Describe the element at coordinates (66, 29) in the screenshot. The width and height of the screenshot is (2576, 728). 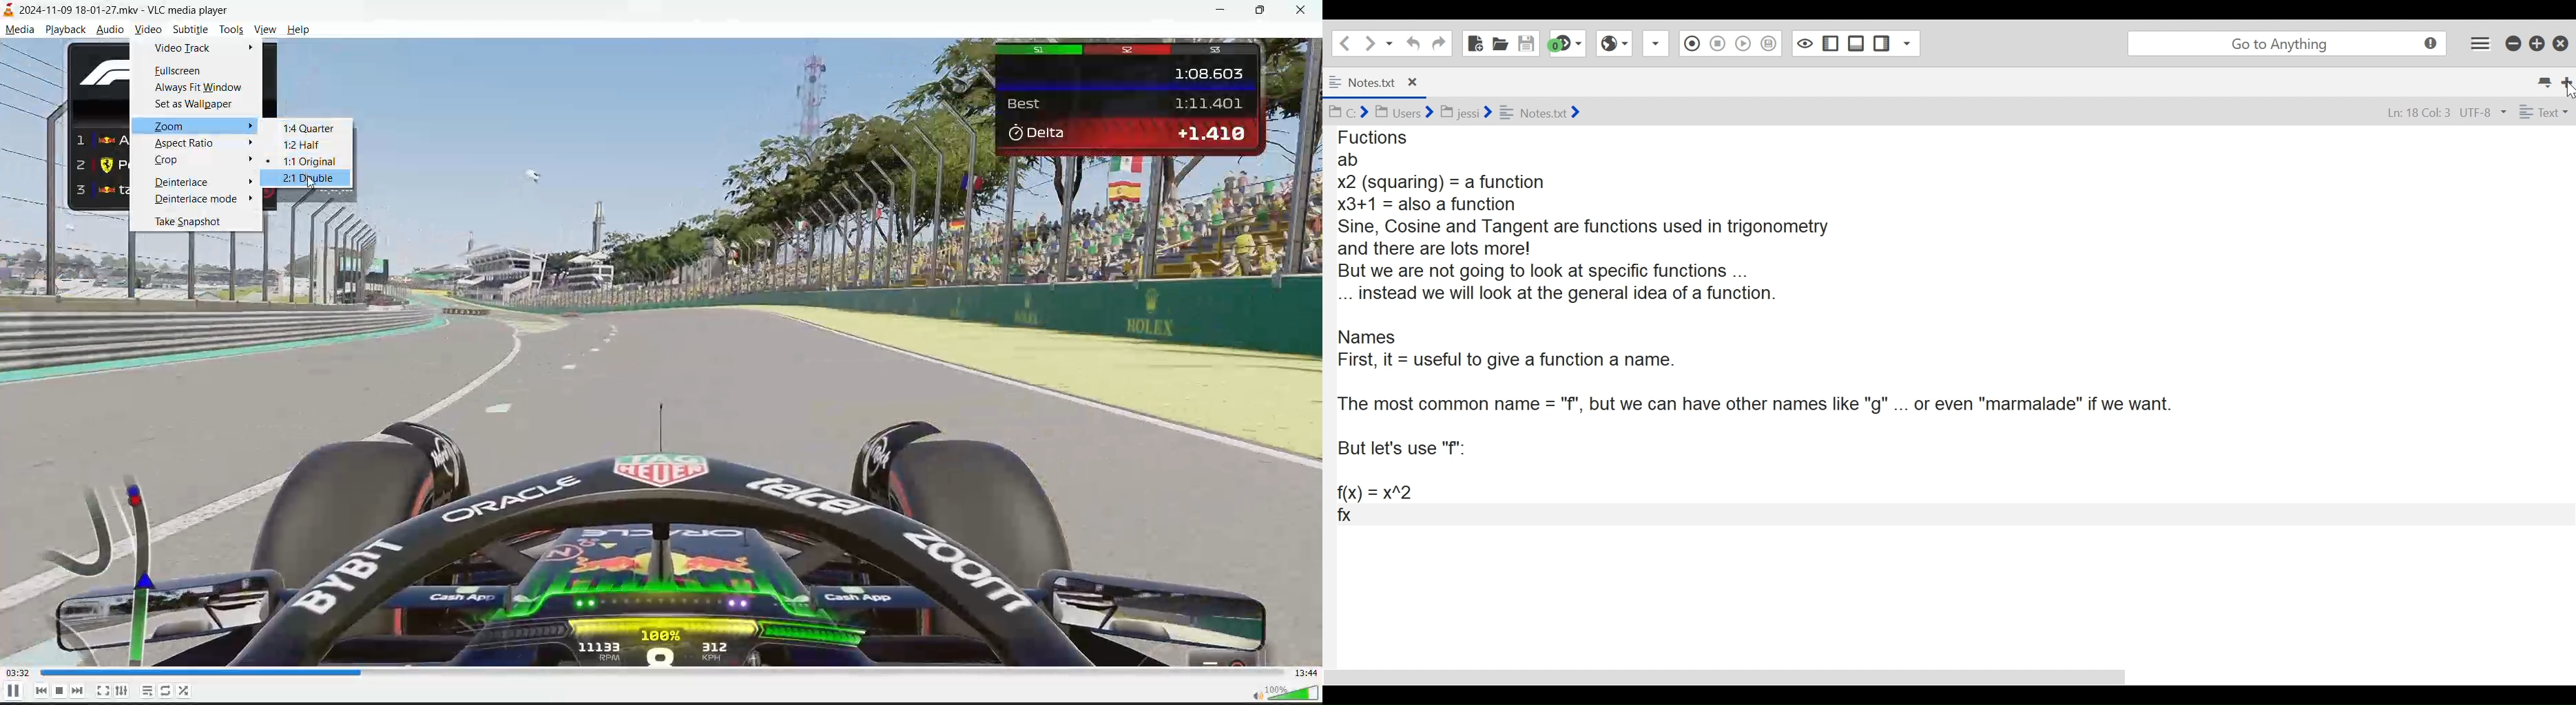
I see `playback` at that location.